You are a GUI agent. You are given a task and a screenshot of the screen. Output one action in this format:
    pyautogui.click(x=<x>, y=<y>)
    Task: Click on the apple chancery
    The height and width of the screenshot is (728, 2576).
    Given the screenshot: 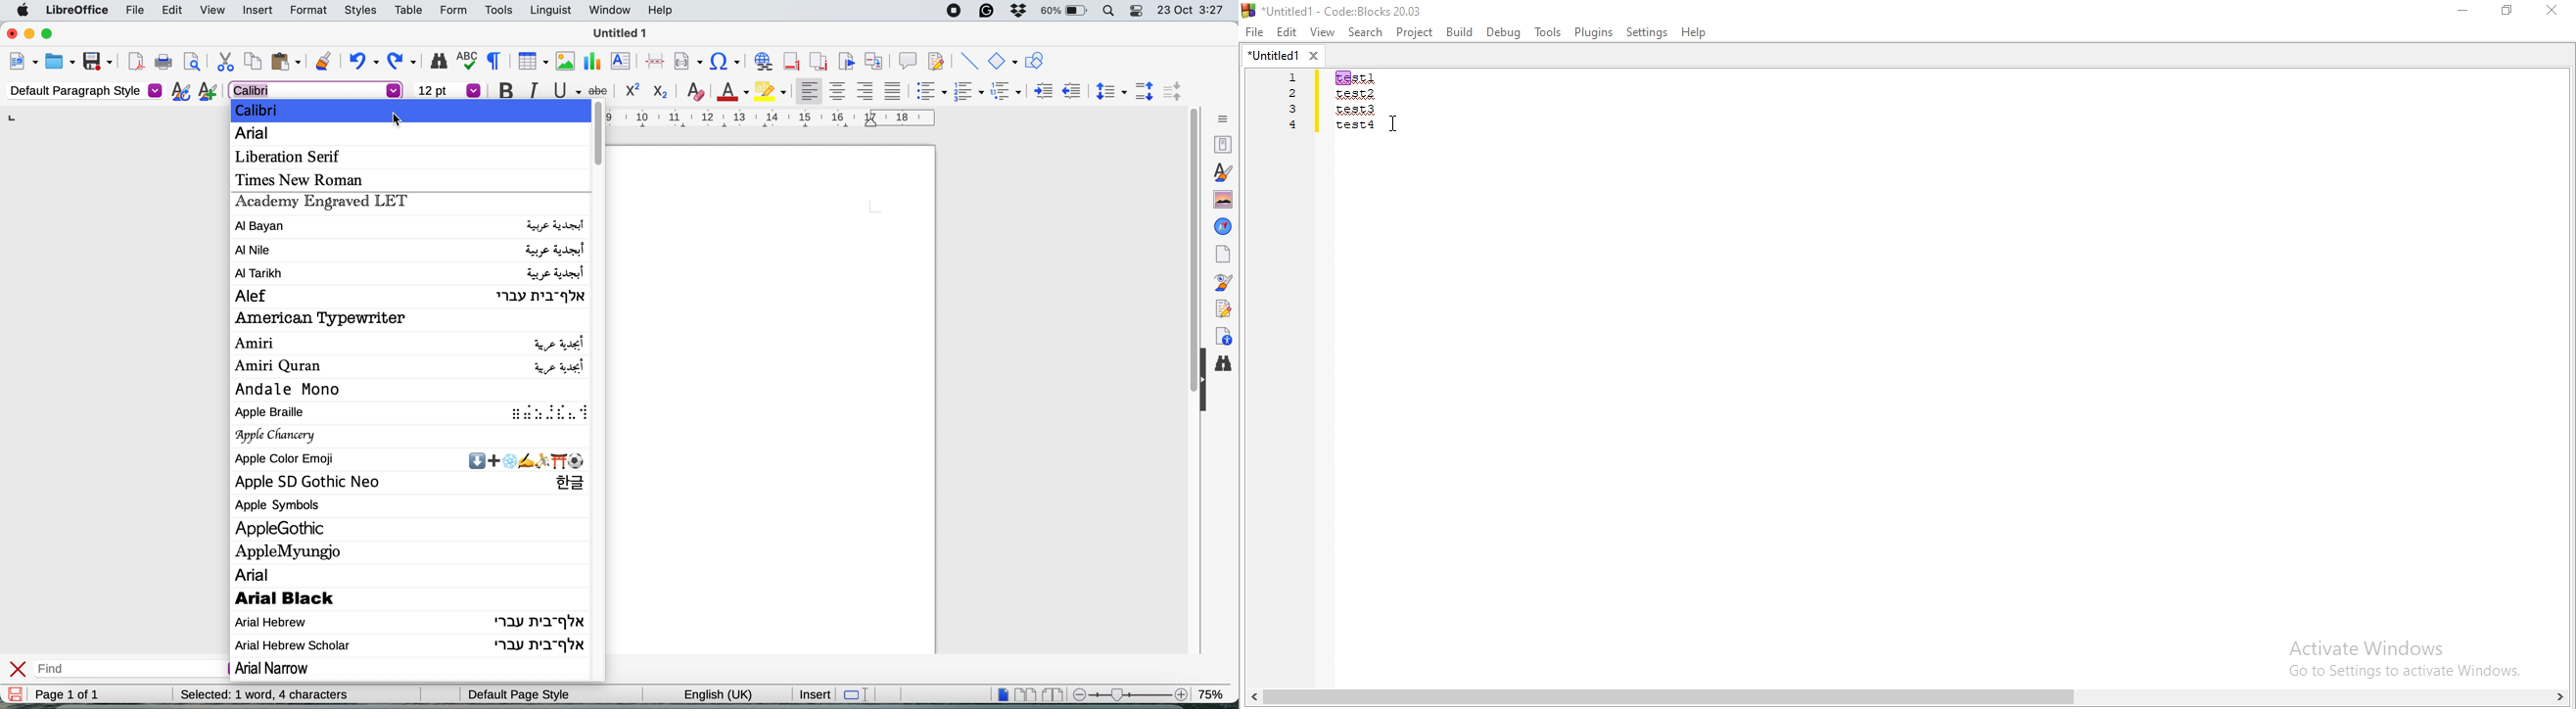 What is the action you would take?
    pyautogui.click(x=278, y=435)
    